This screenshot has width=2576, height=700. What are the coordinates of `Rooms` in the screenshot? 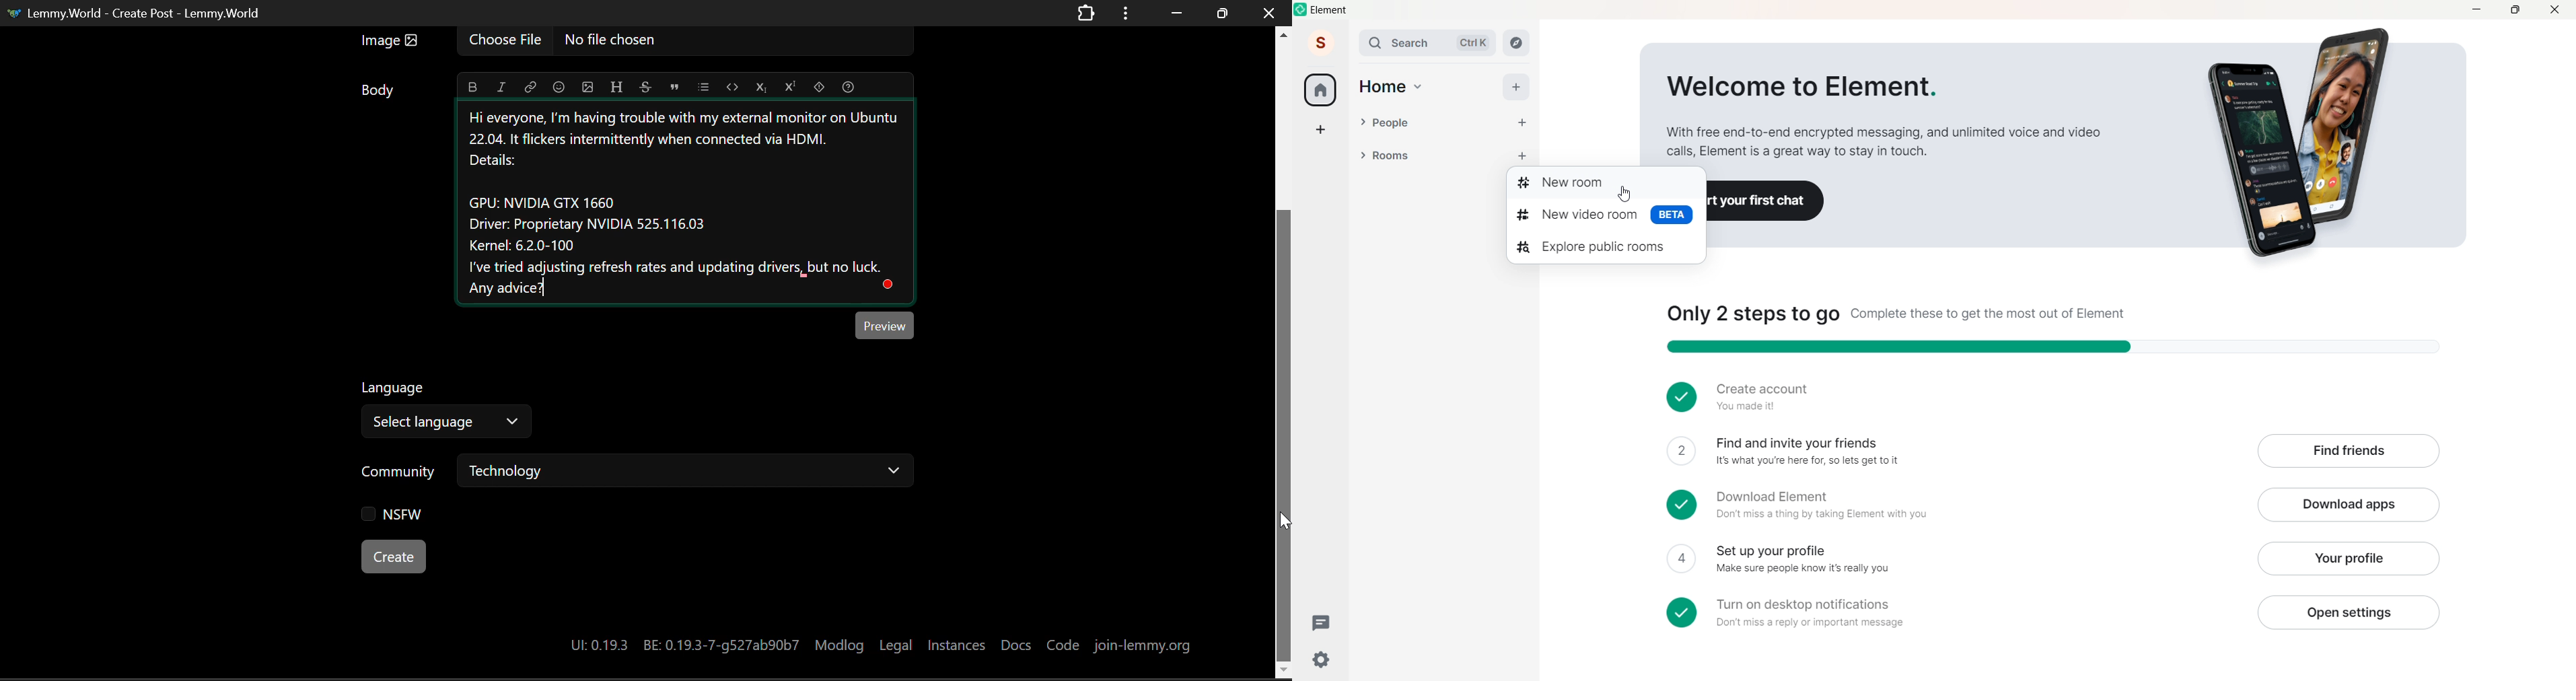 It's located at (1427, 157).